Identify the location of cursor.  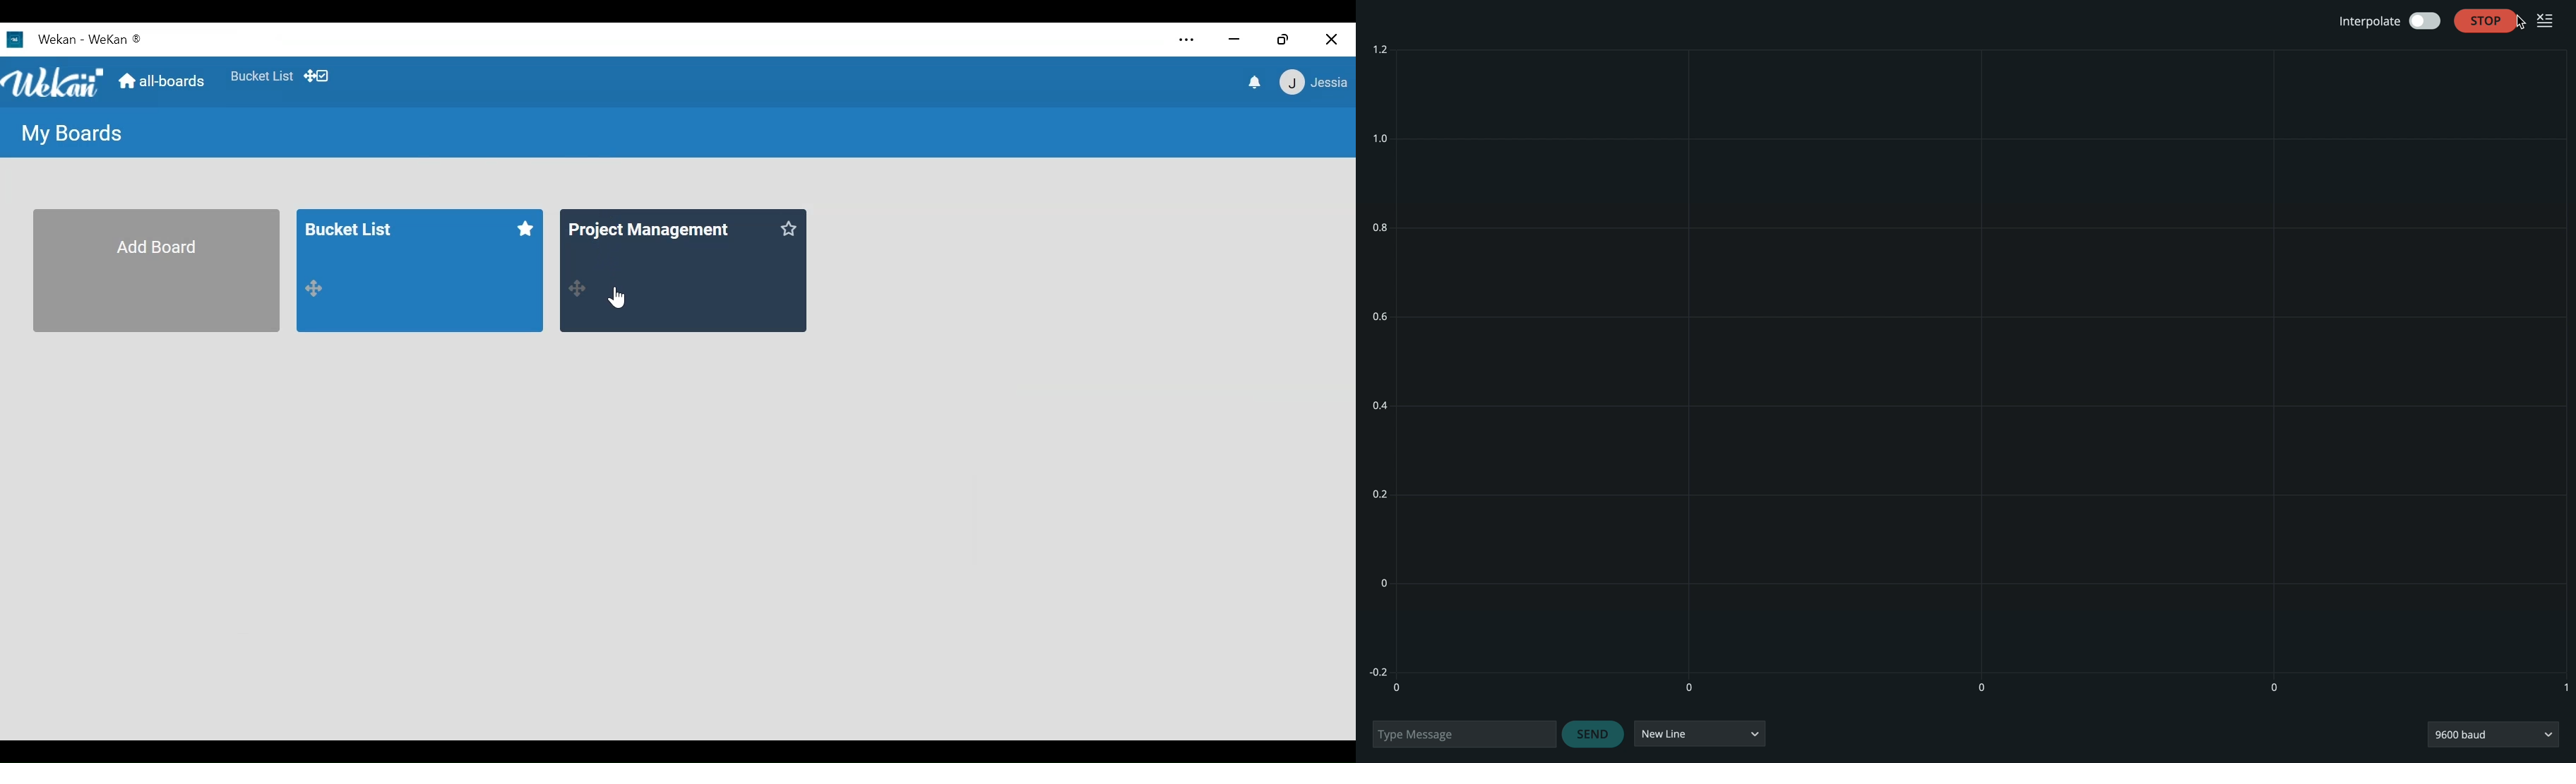
(2520, 22).